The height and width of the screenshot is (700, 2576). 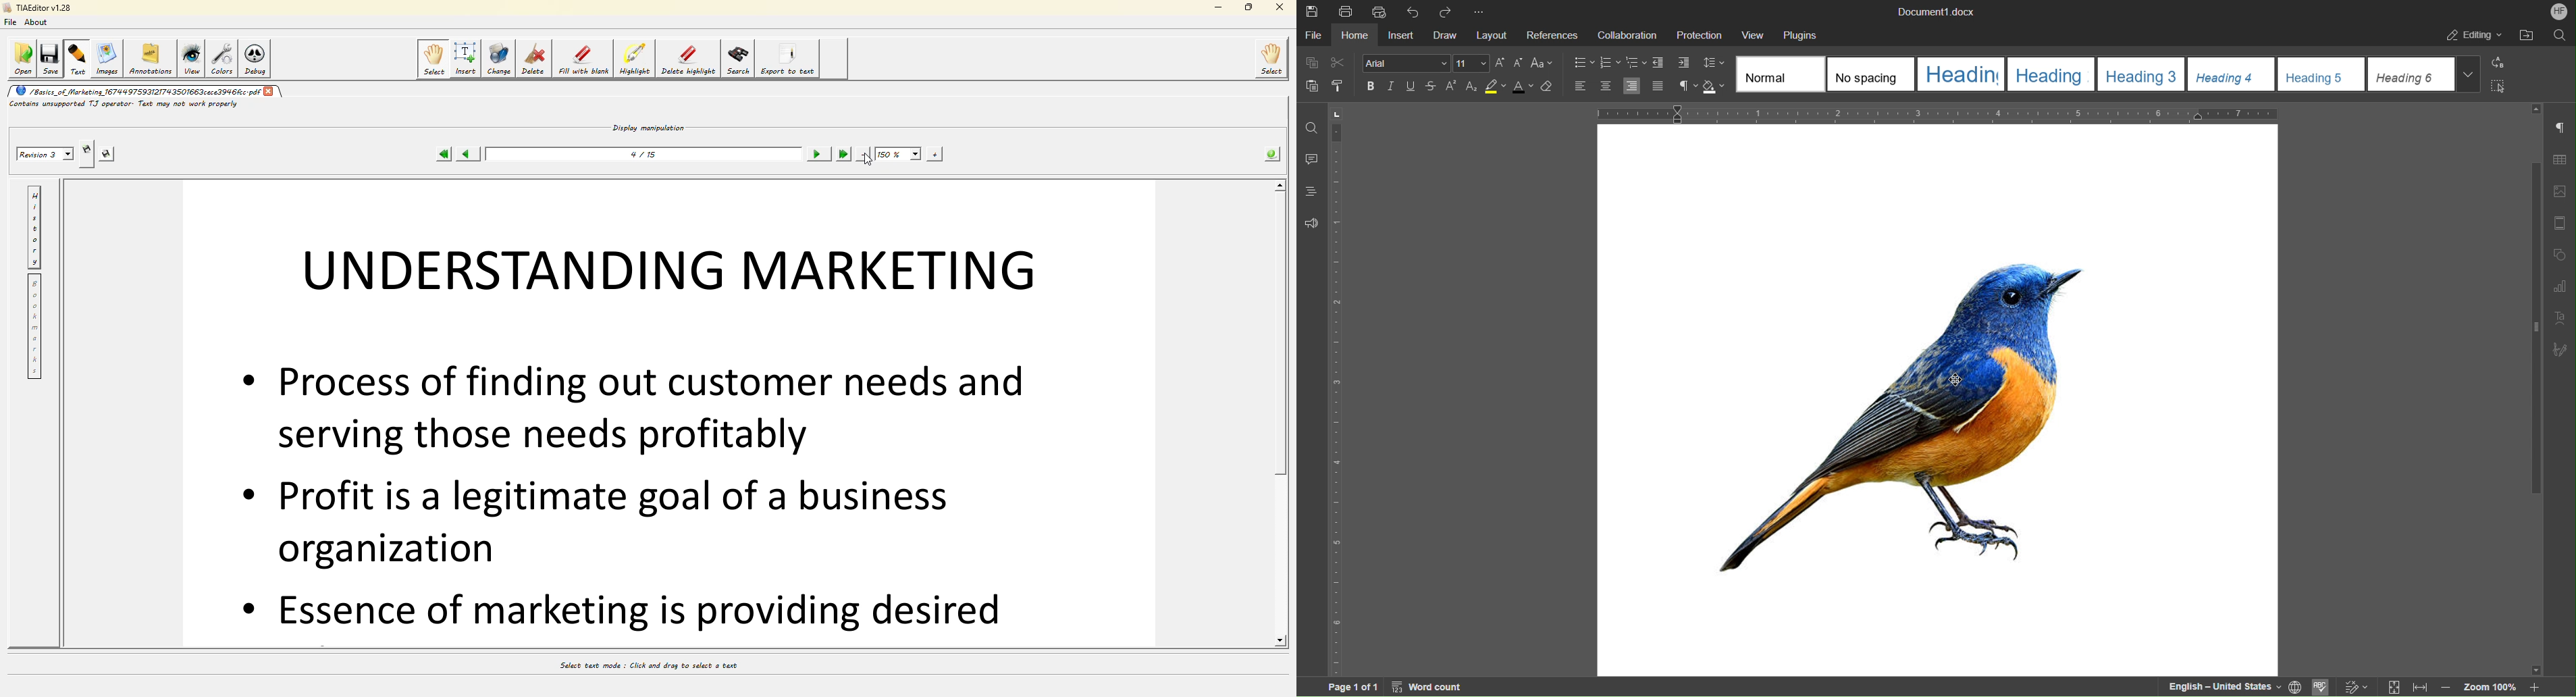 What do you see at coordinates (1282, 7) in the screenshot?
I see `close` at bounding box center [1282, 7].